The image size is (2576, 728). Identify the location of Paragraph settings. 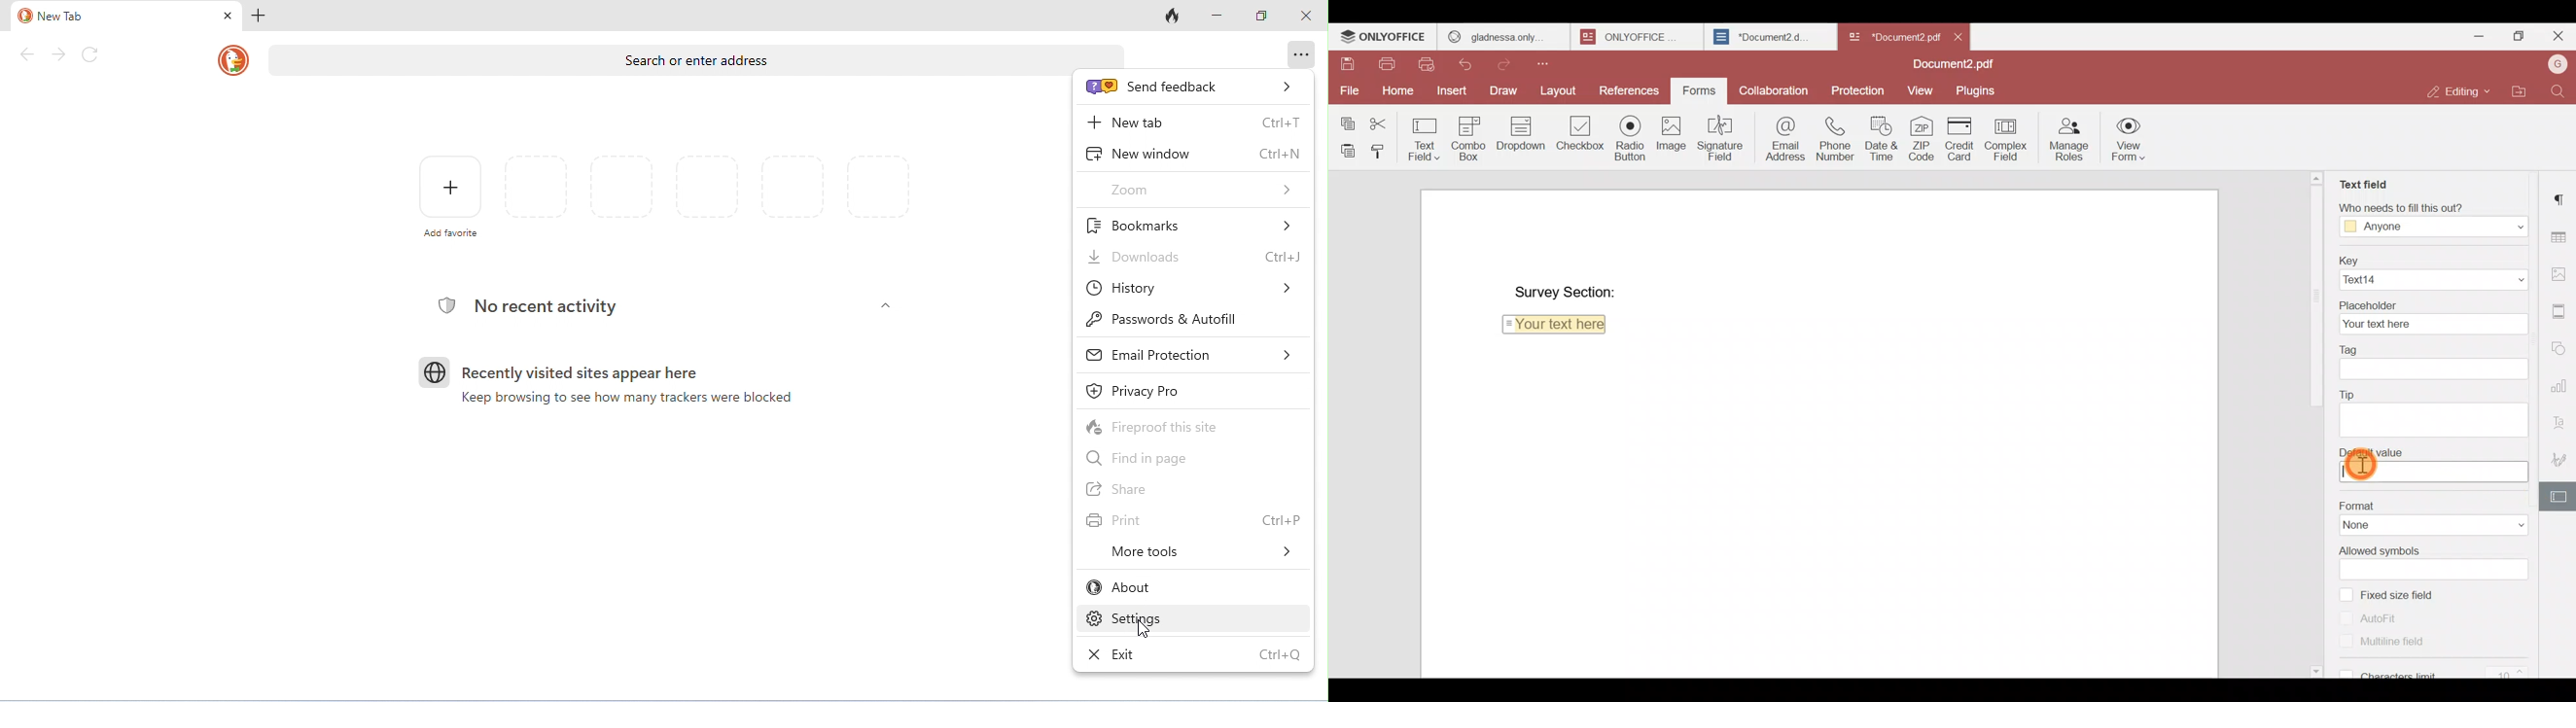
(2562, 194).